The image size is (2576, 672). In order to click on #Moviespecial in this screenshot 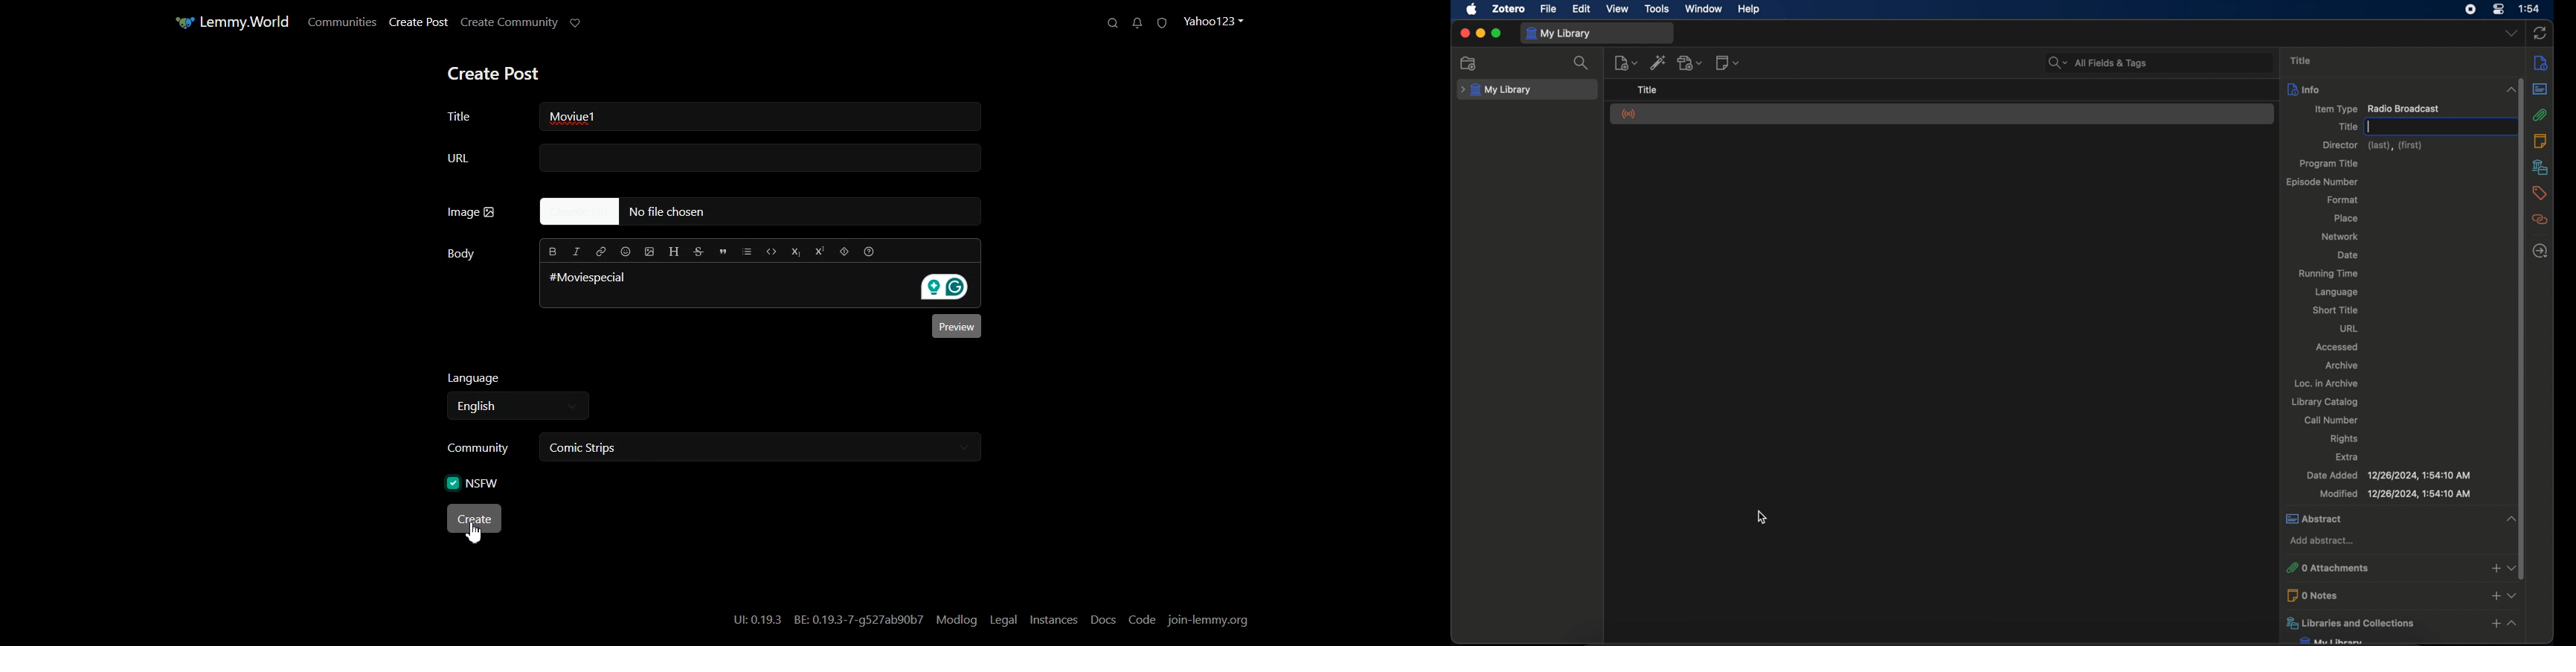, I will do `click(587, 278)`.